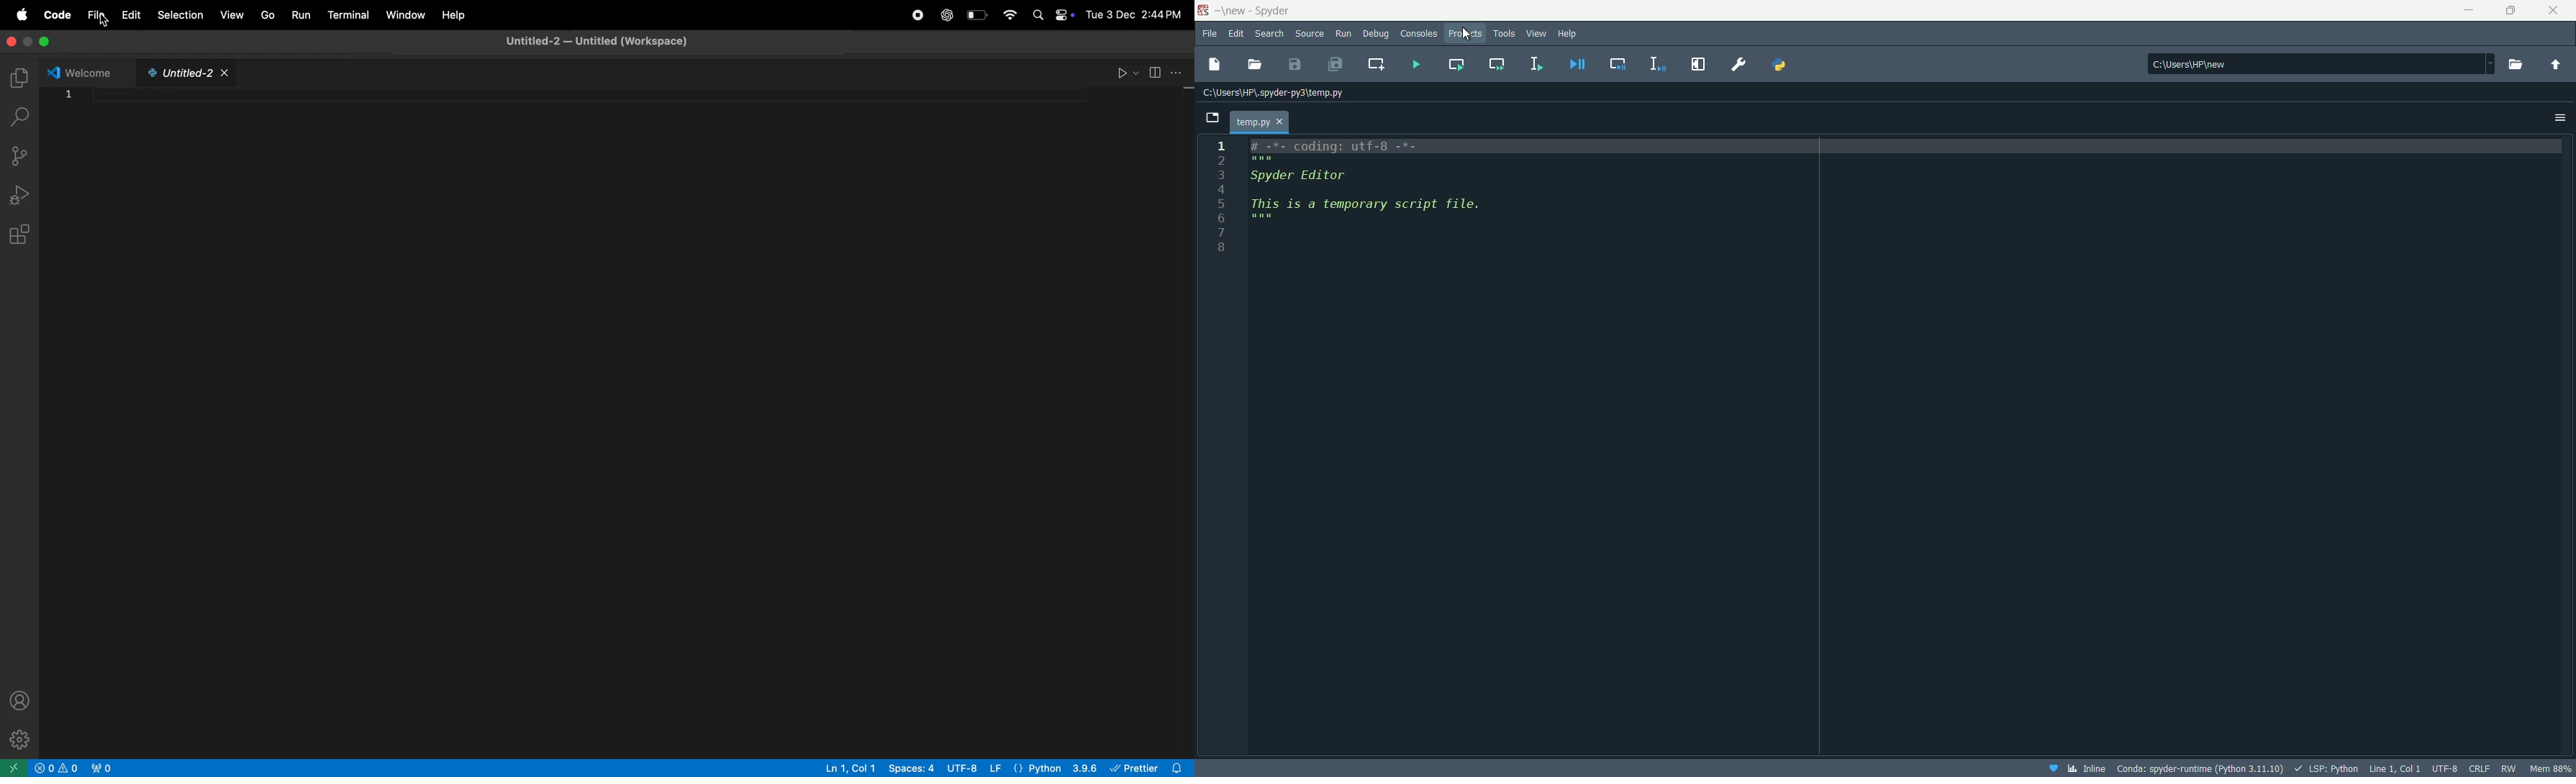 This screenshot has width=2576, height=784. What do you see at coordinates (2517, 61) in the screenshot?
I see `Browse working directory` at bounding box center [2517, 61].